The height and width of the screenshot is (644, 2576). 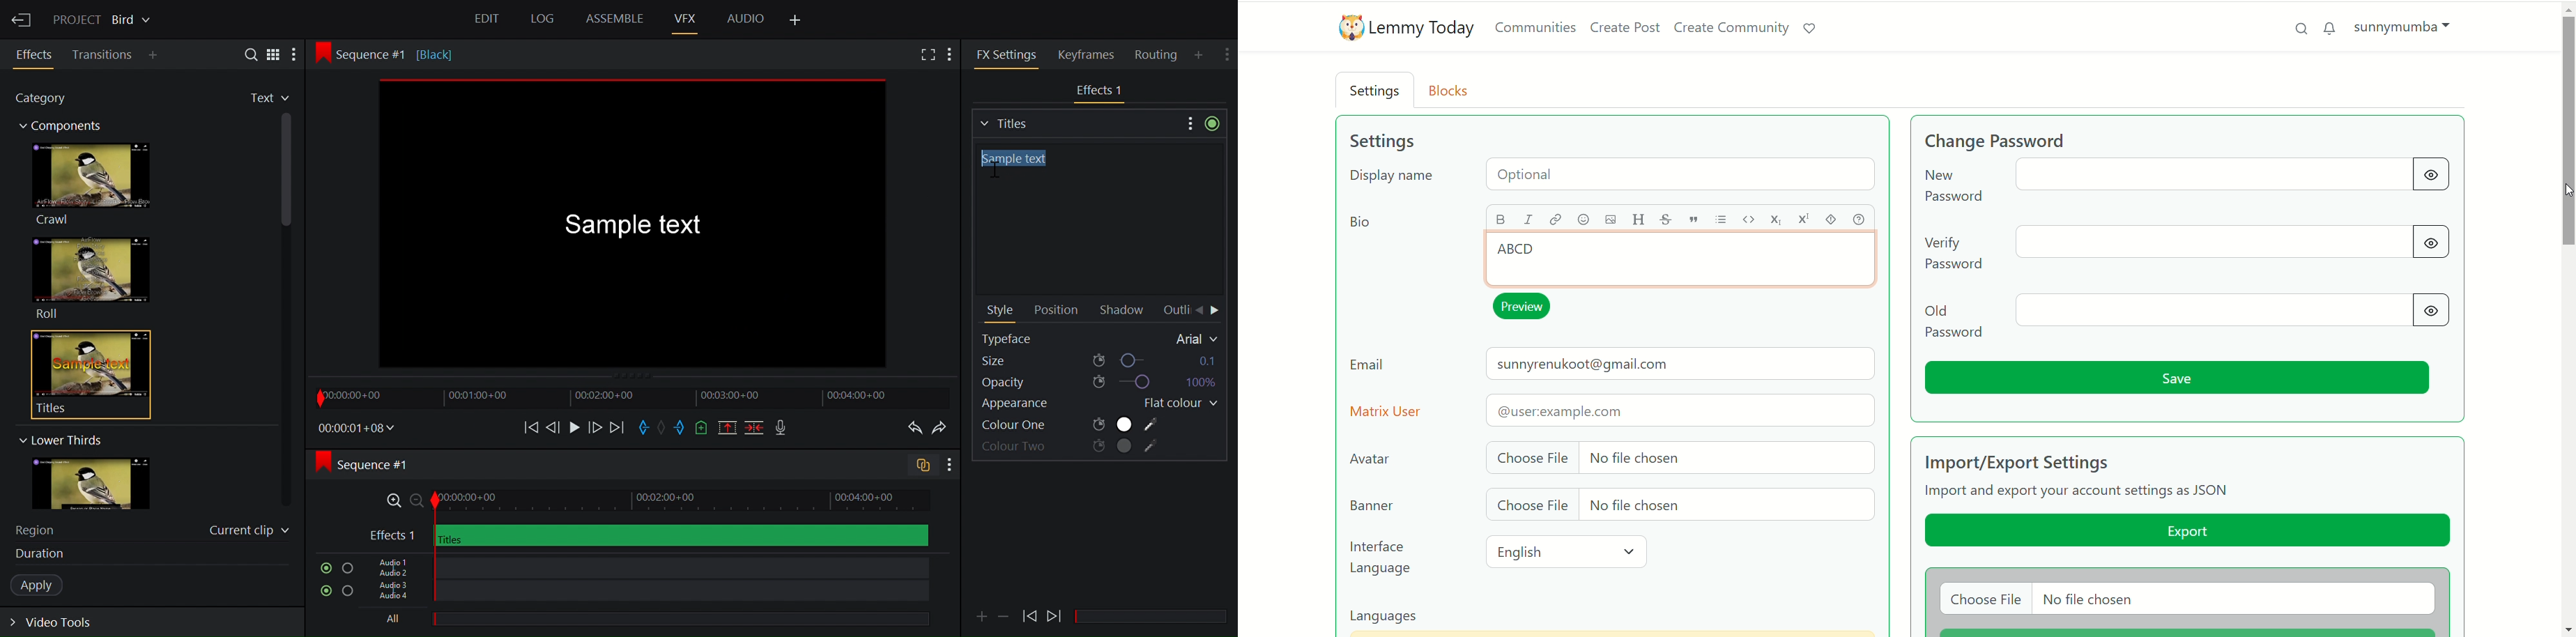 What do you see at coordinates (527, 427) in the screenshot?
I see `Move backward` at bounding box center [527, 427].